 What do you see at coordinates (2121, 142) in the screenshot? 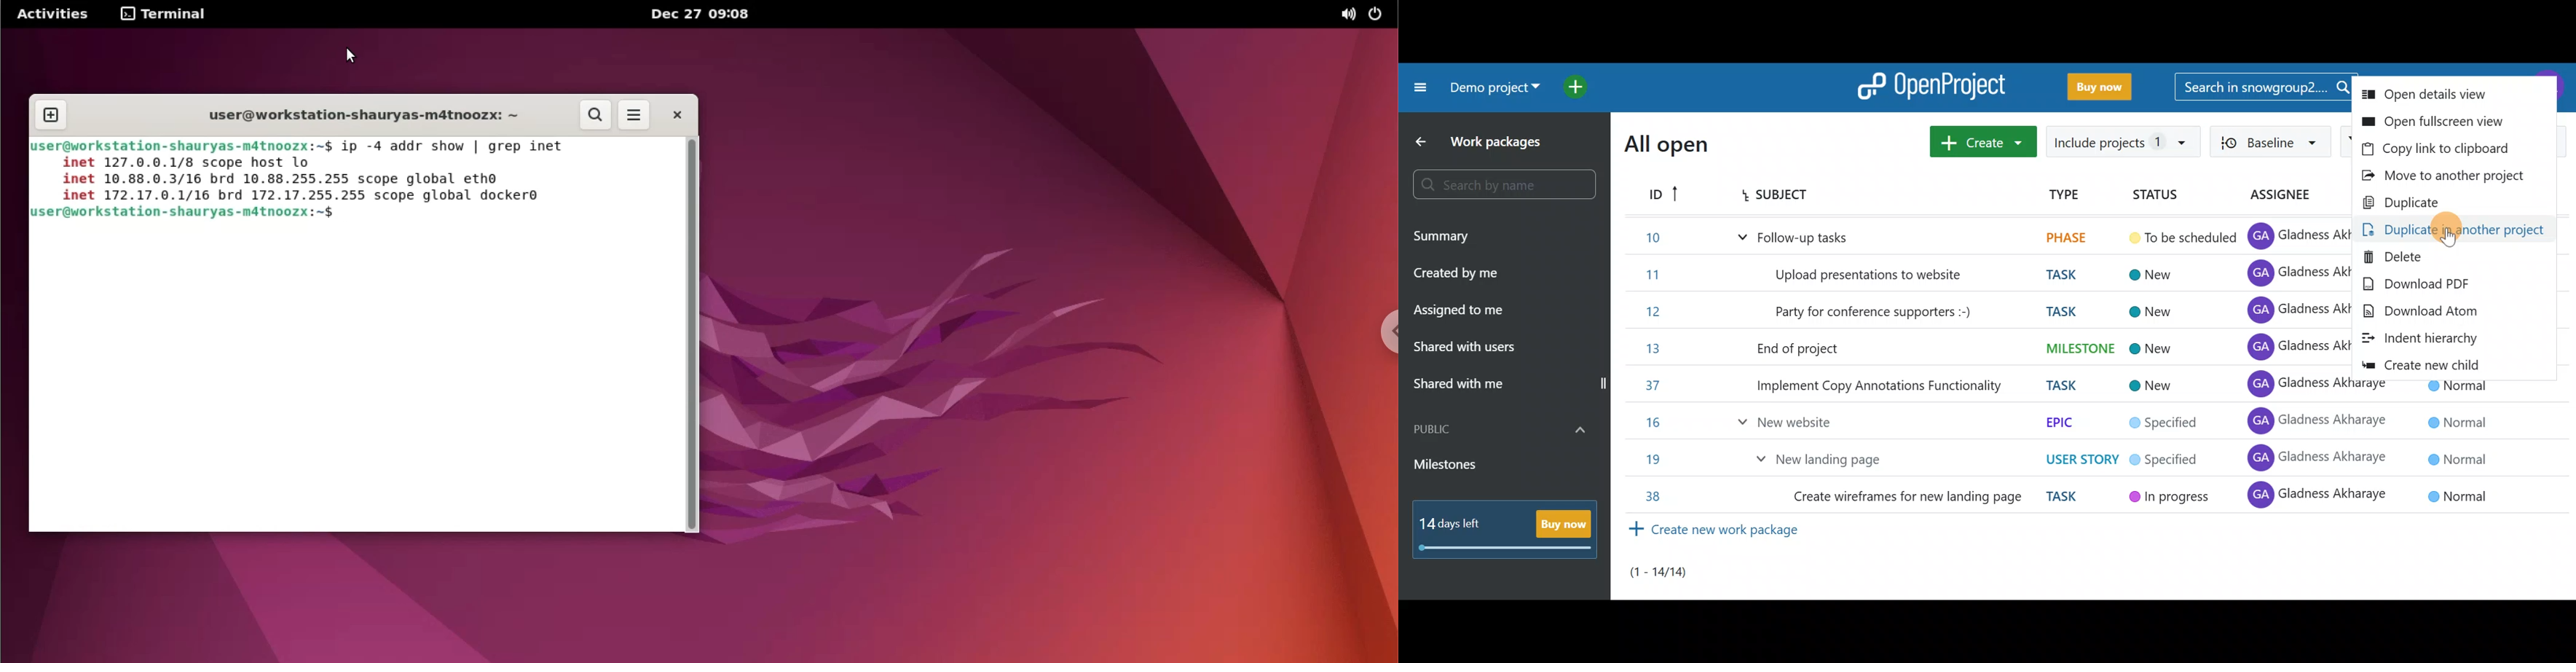
I see `Include projects` at bounding box center [2121, 142].